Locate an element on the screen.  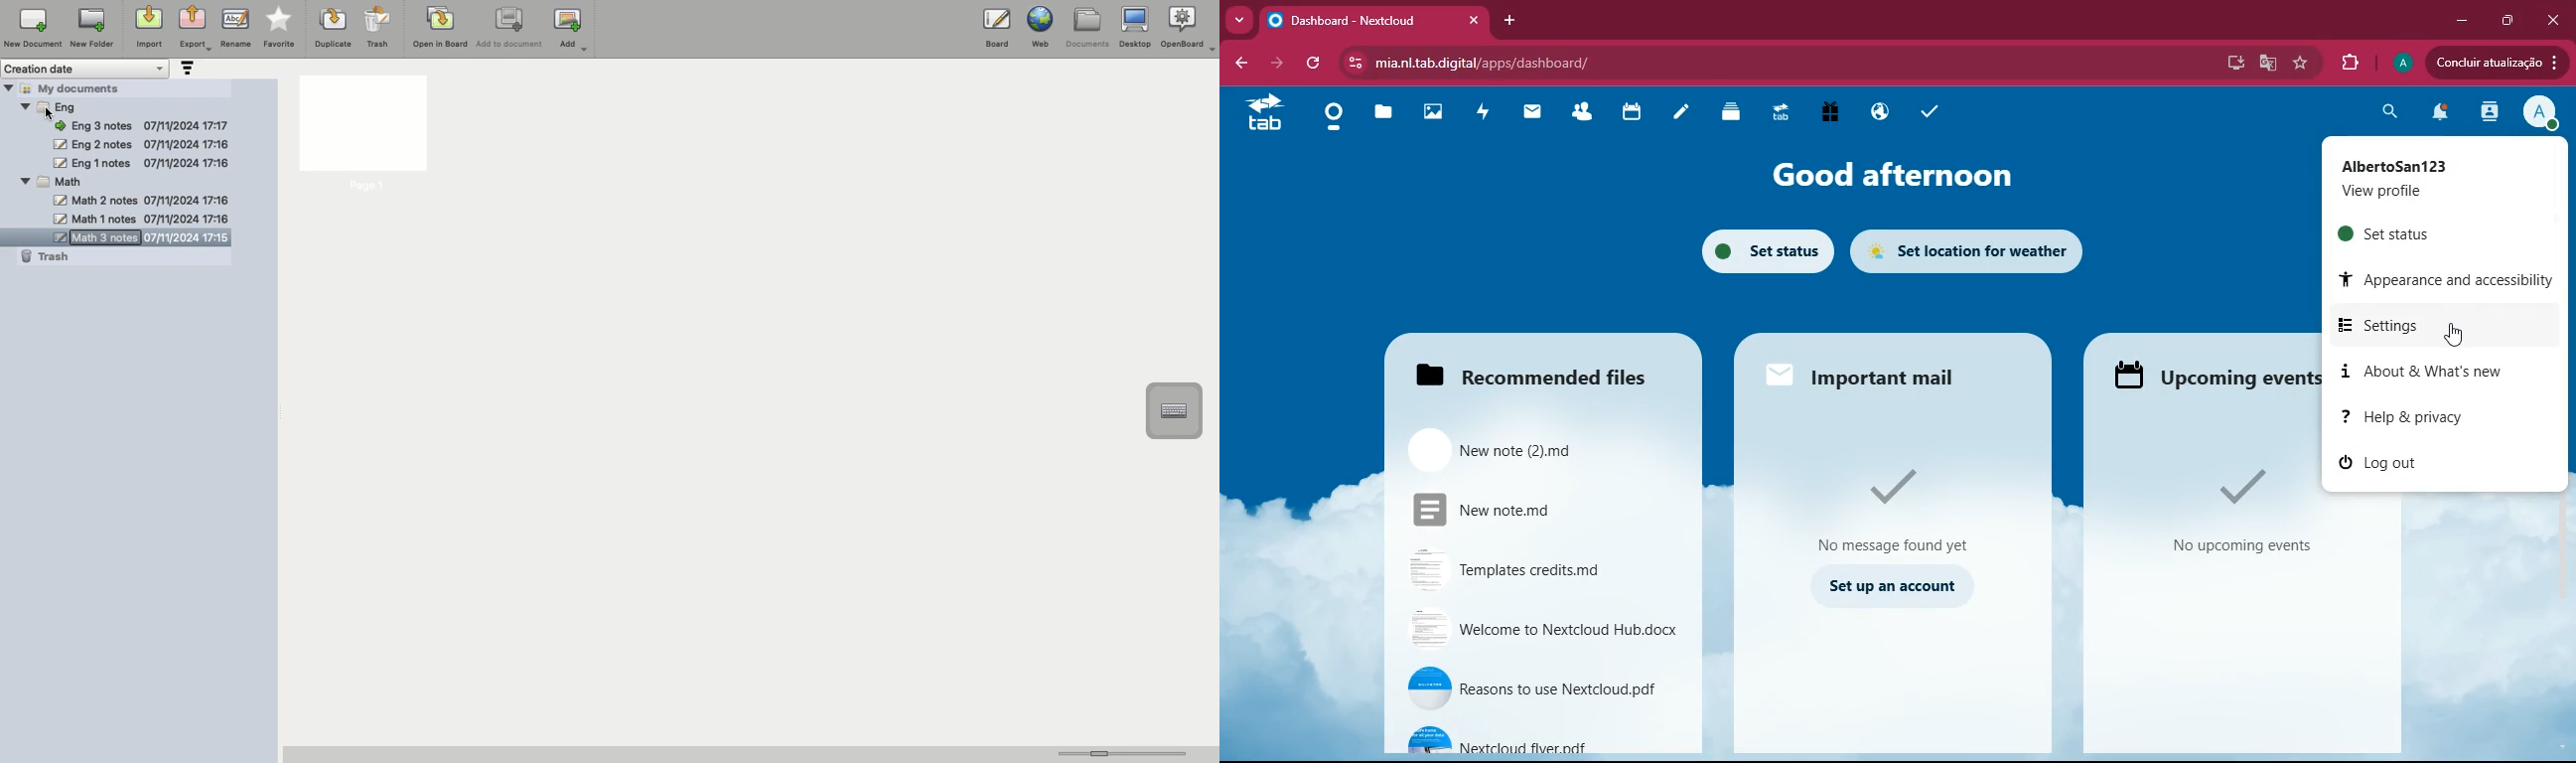
add tab is located at coordinates (1509, 20).